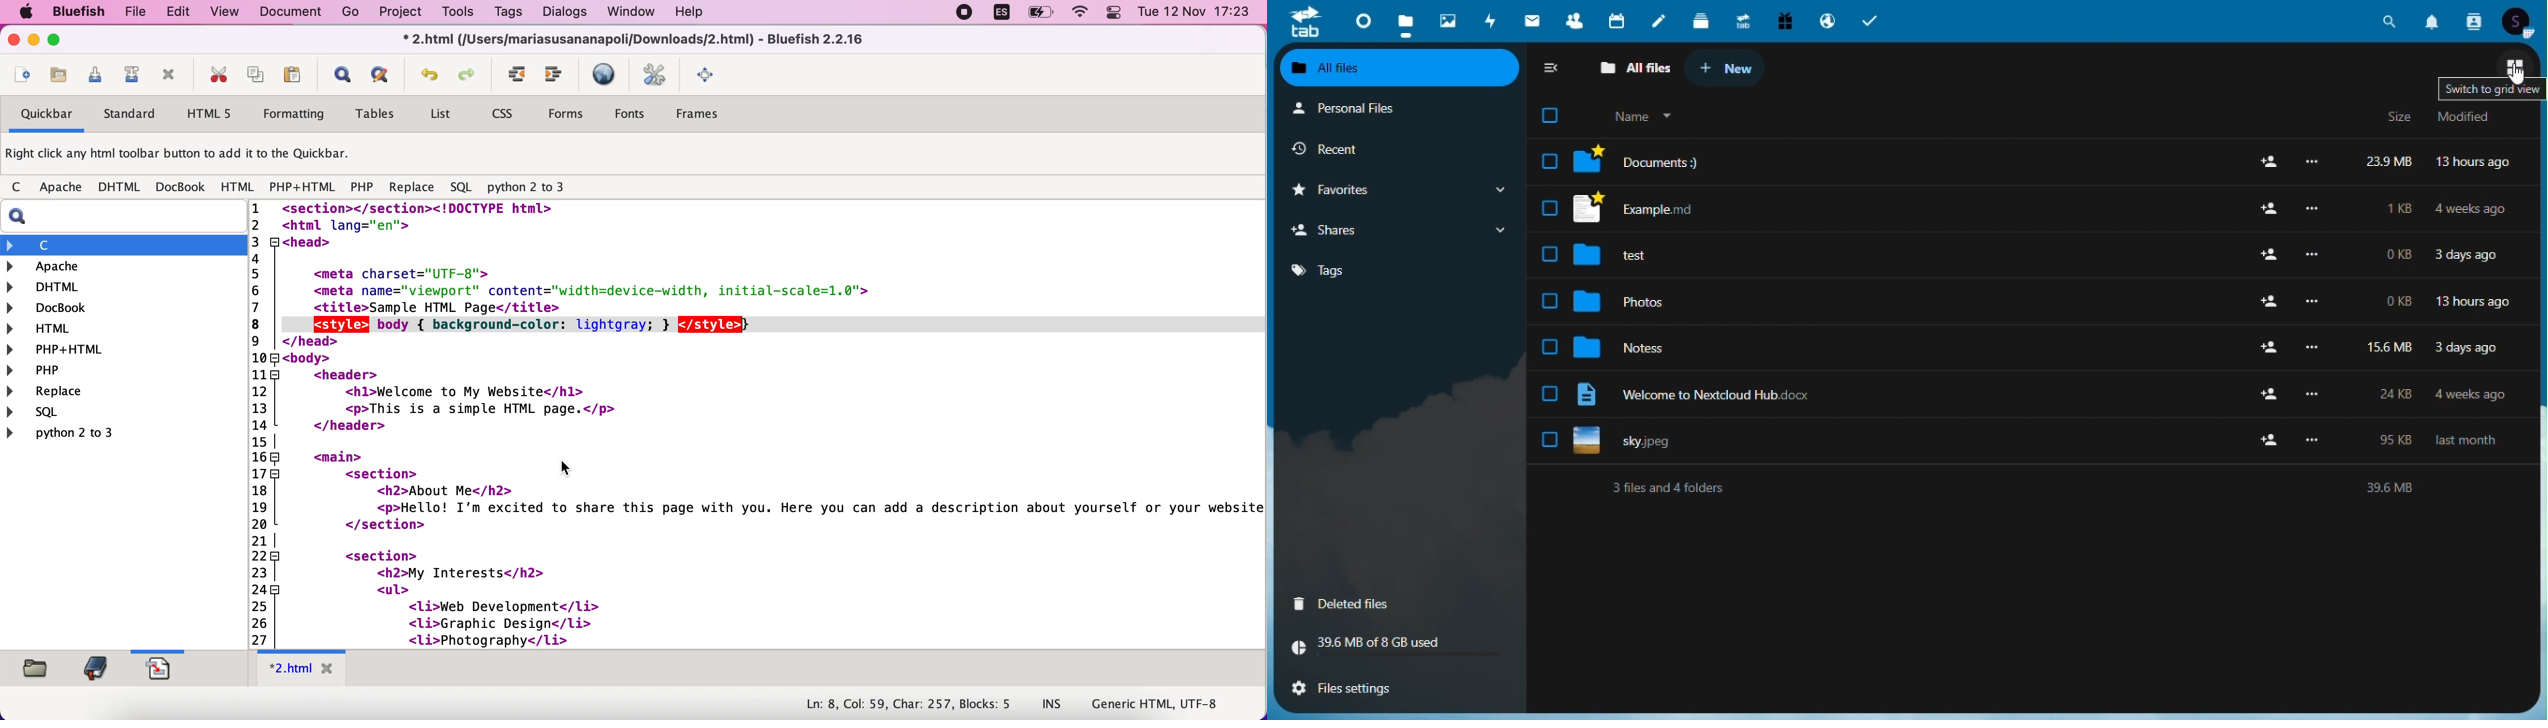 The image size is (2548, 728). Describe the element at coordinates (1651, 444) in the screenshot. I see `sky.jpeg` at that location.